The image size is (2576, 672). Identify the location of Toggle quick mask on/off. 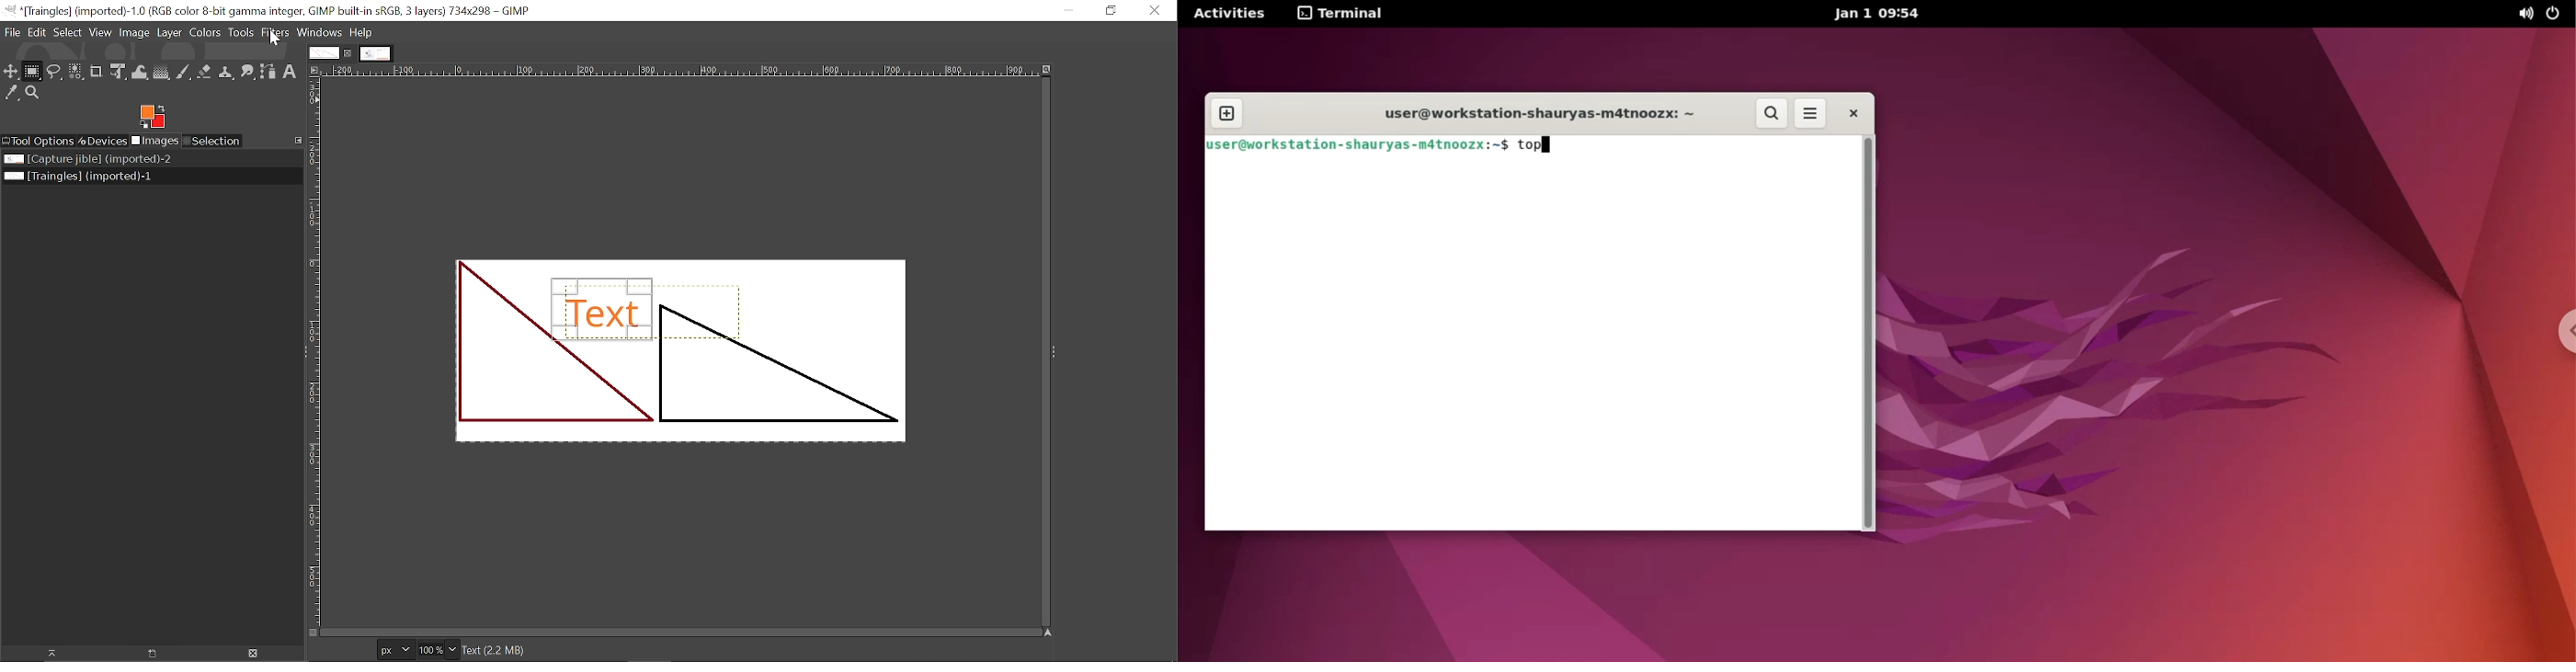
(313, 633).